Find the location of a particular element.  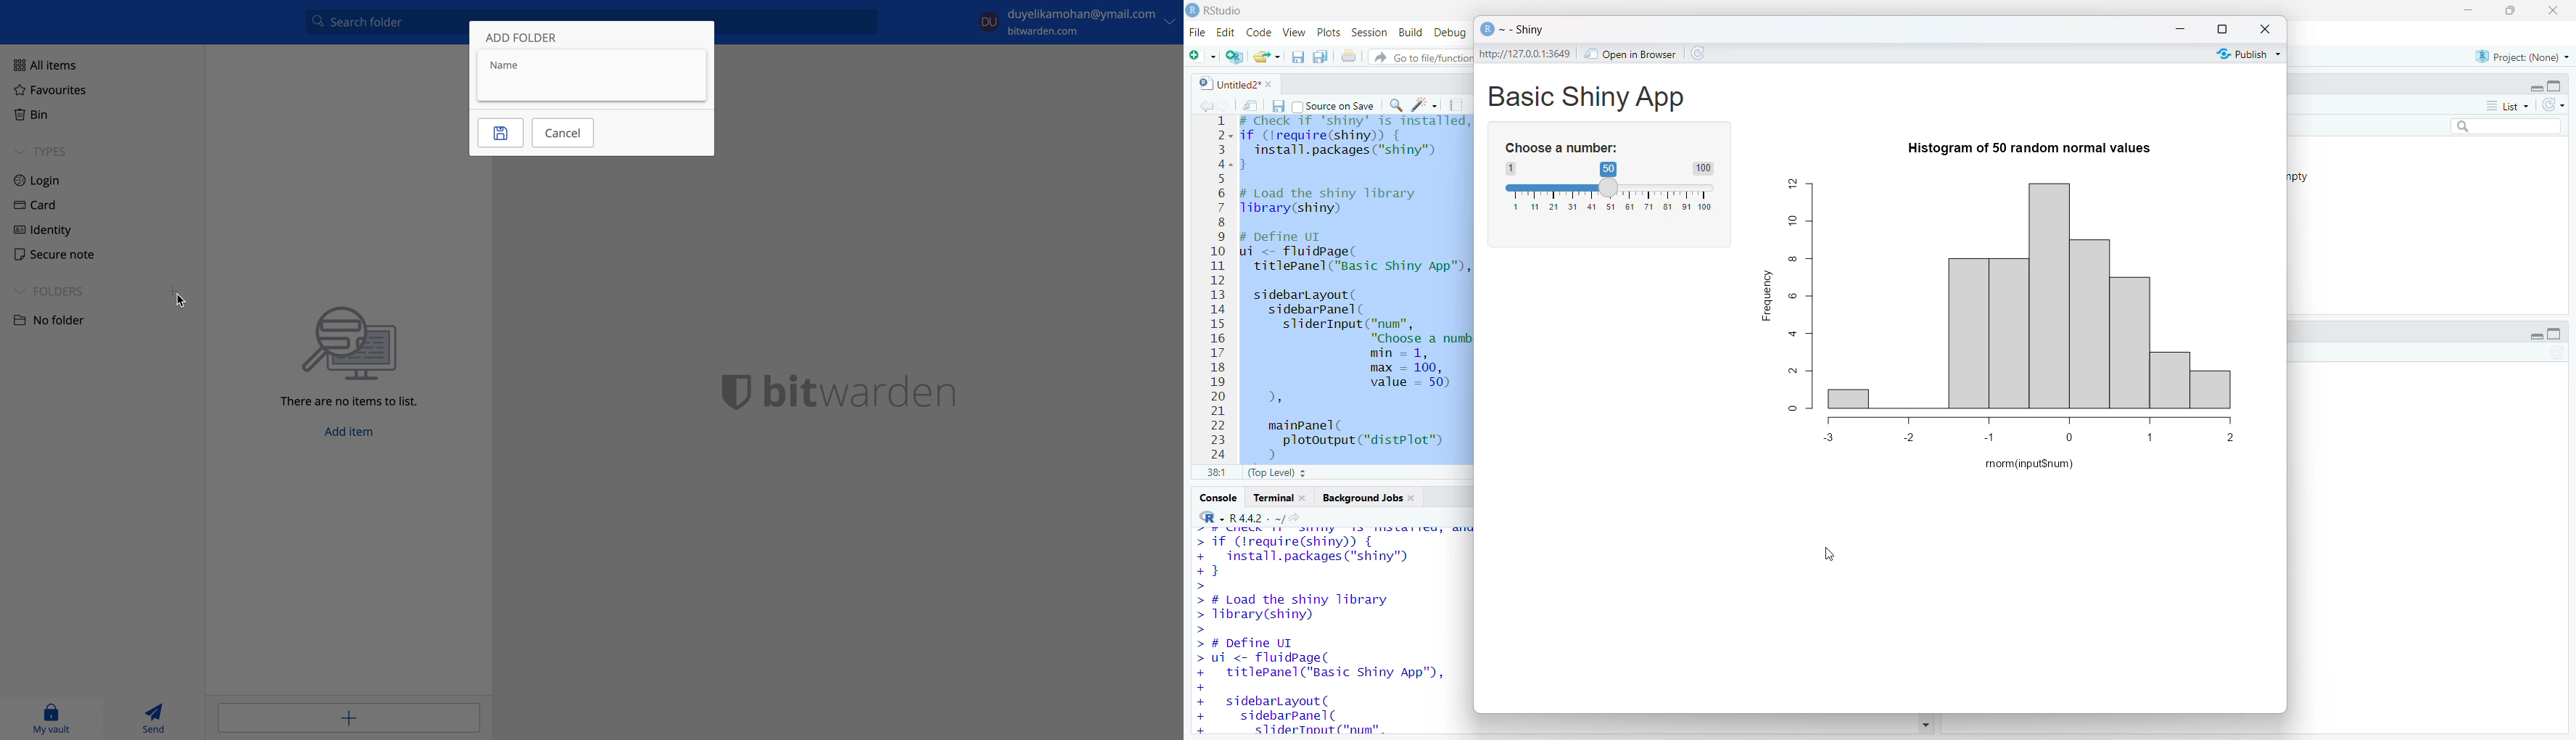

new project is located at coordinates (1234, 57).